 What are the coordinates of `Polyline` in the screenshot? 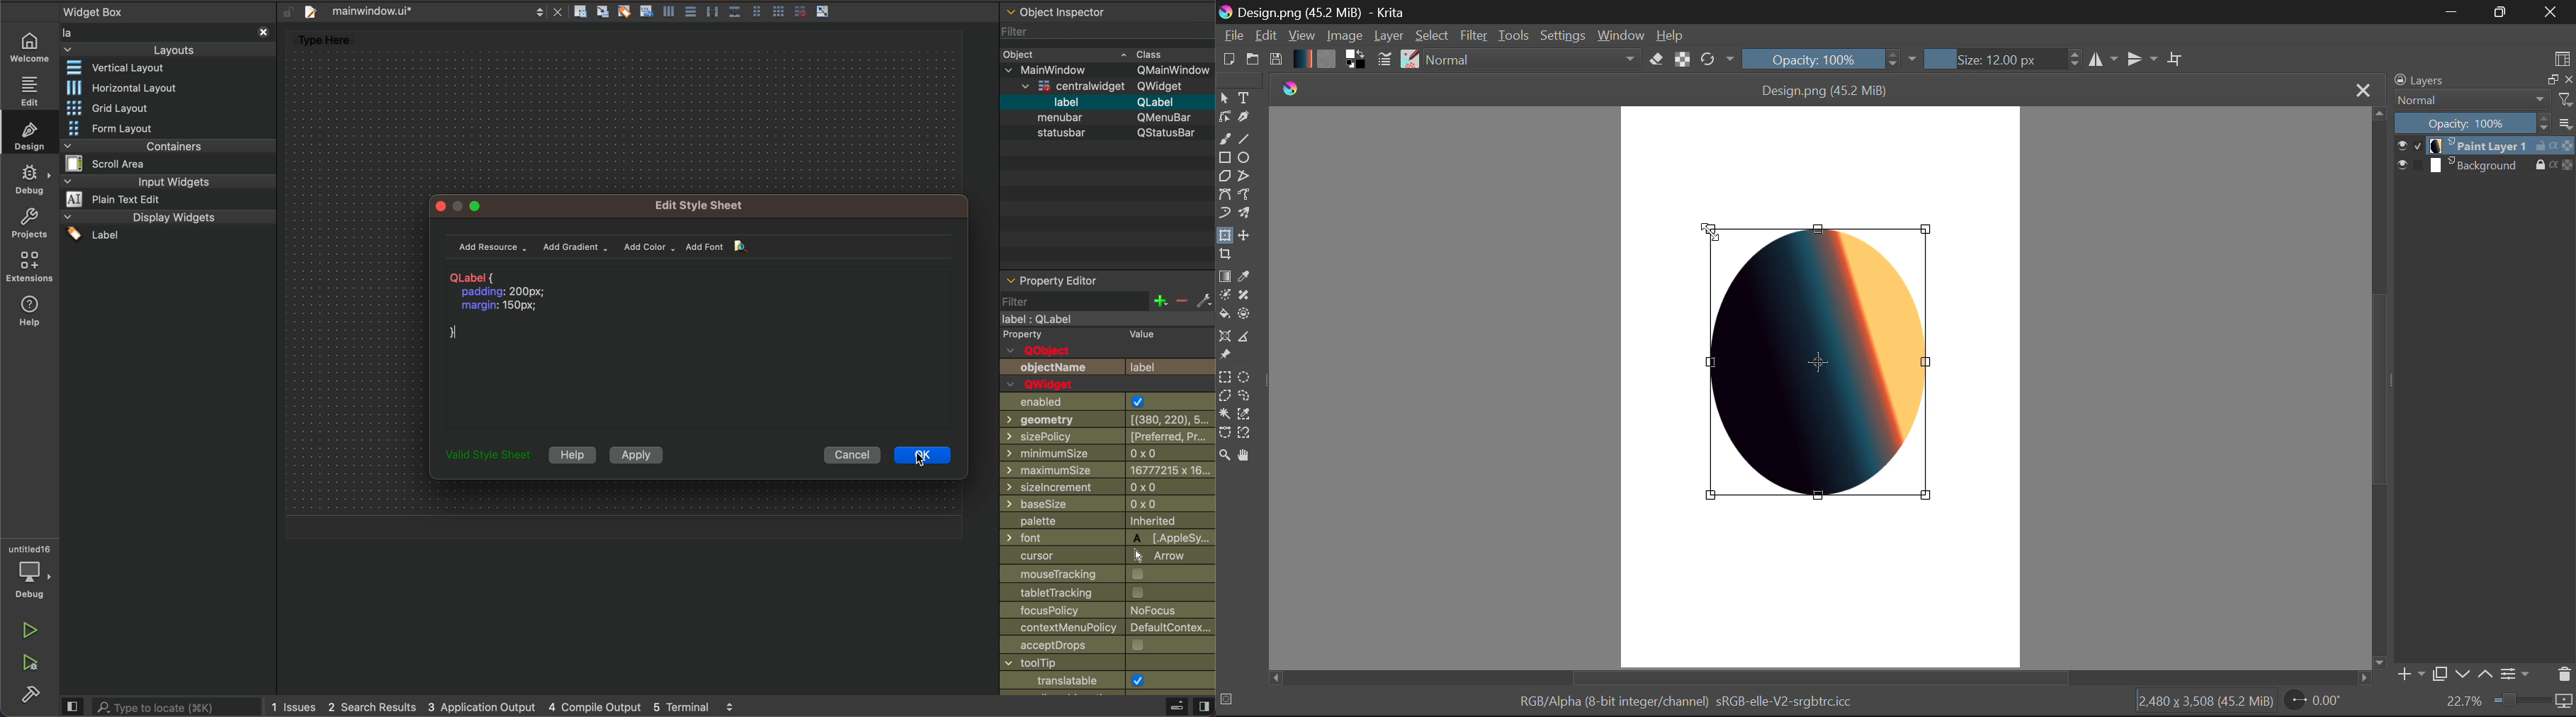 It's located at (1245, 177).